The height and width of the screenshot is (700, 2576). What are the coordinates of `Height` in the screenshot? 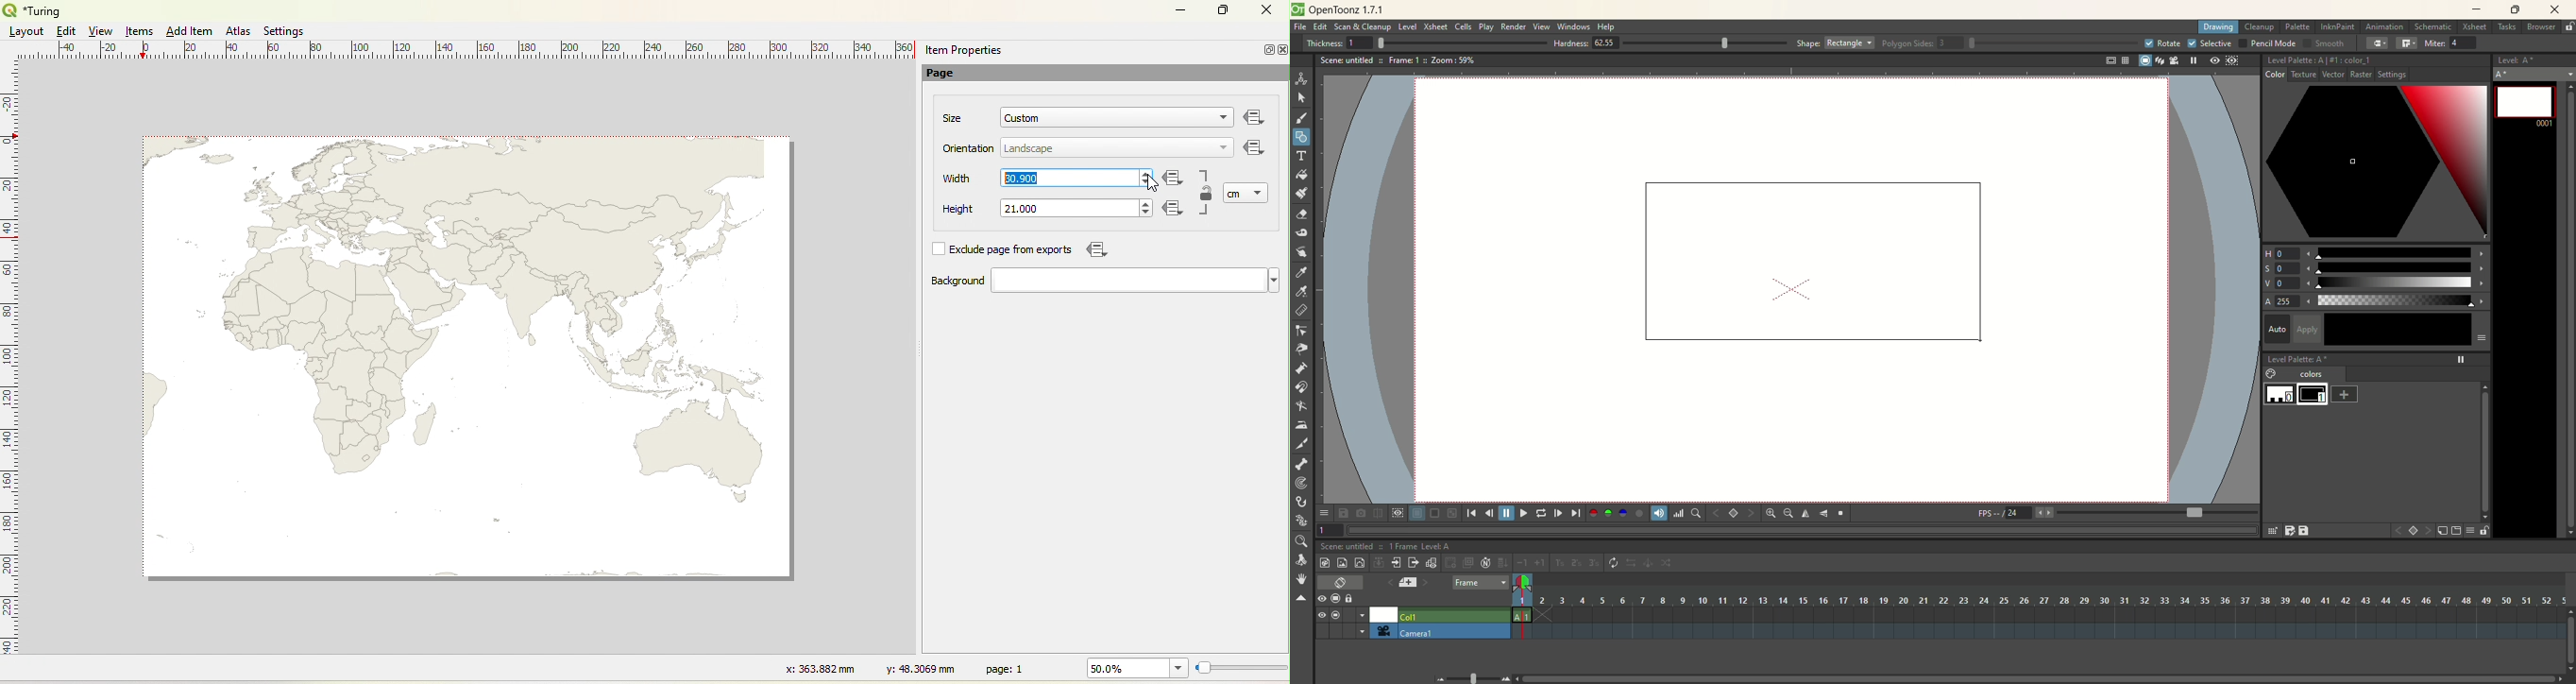 It's located at (946, 210).